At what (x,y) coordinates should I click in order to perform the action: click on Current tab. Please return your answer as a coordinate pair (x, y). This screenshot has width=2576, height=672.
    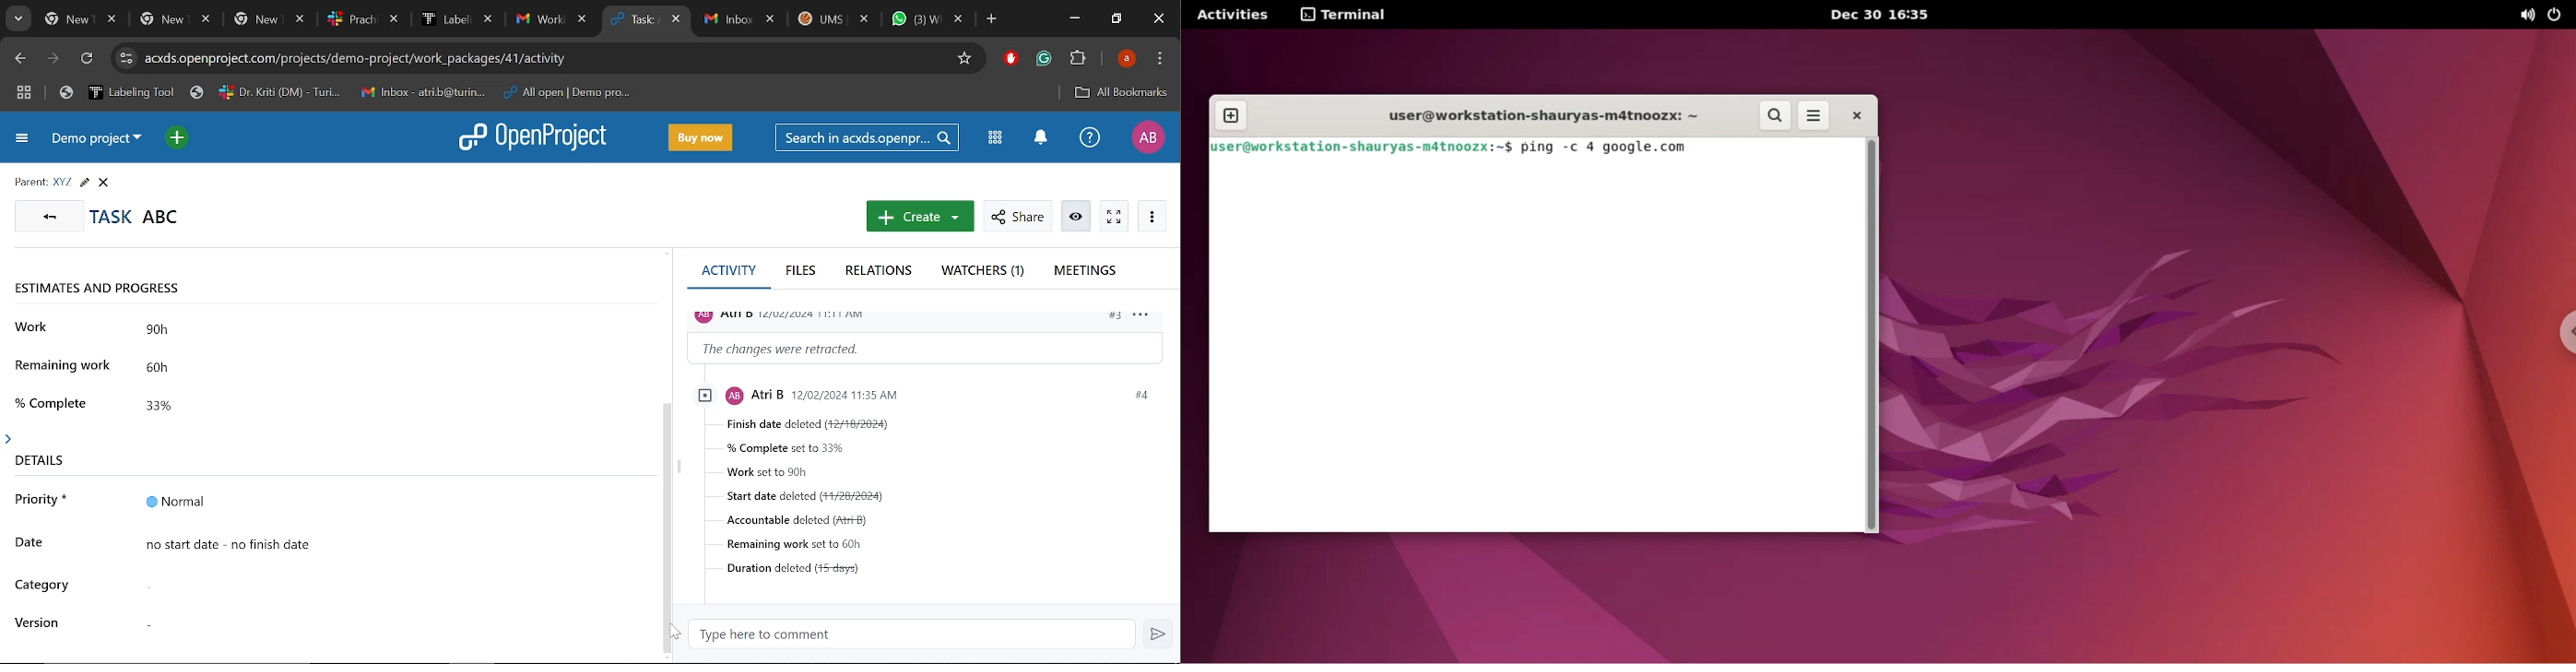
    Looking at the image, I should click on (636, 20).